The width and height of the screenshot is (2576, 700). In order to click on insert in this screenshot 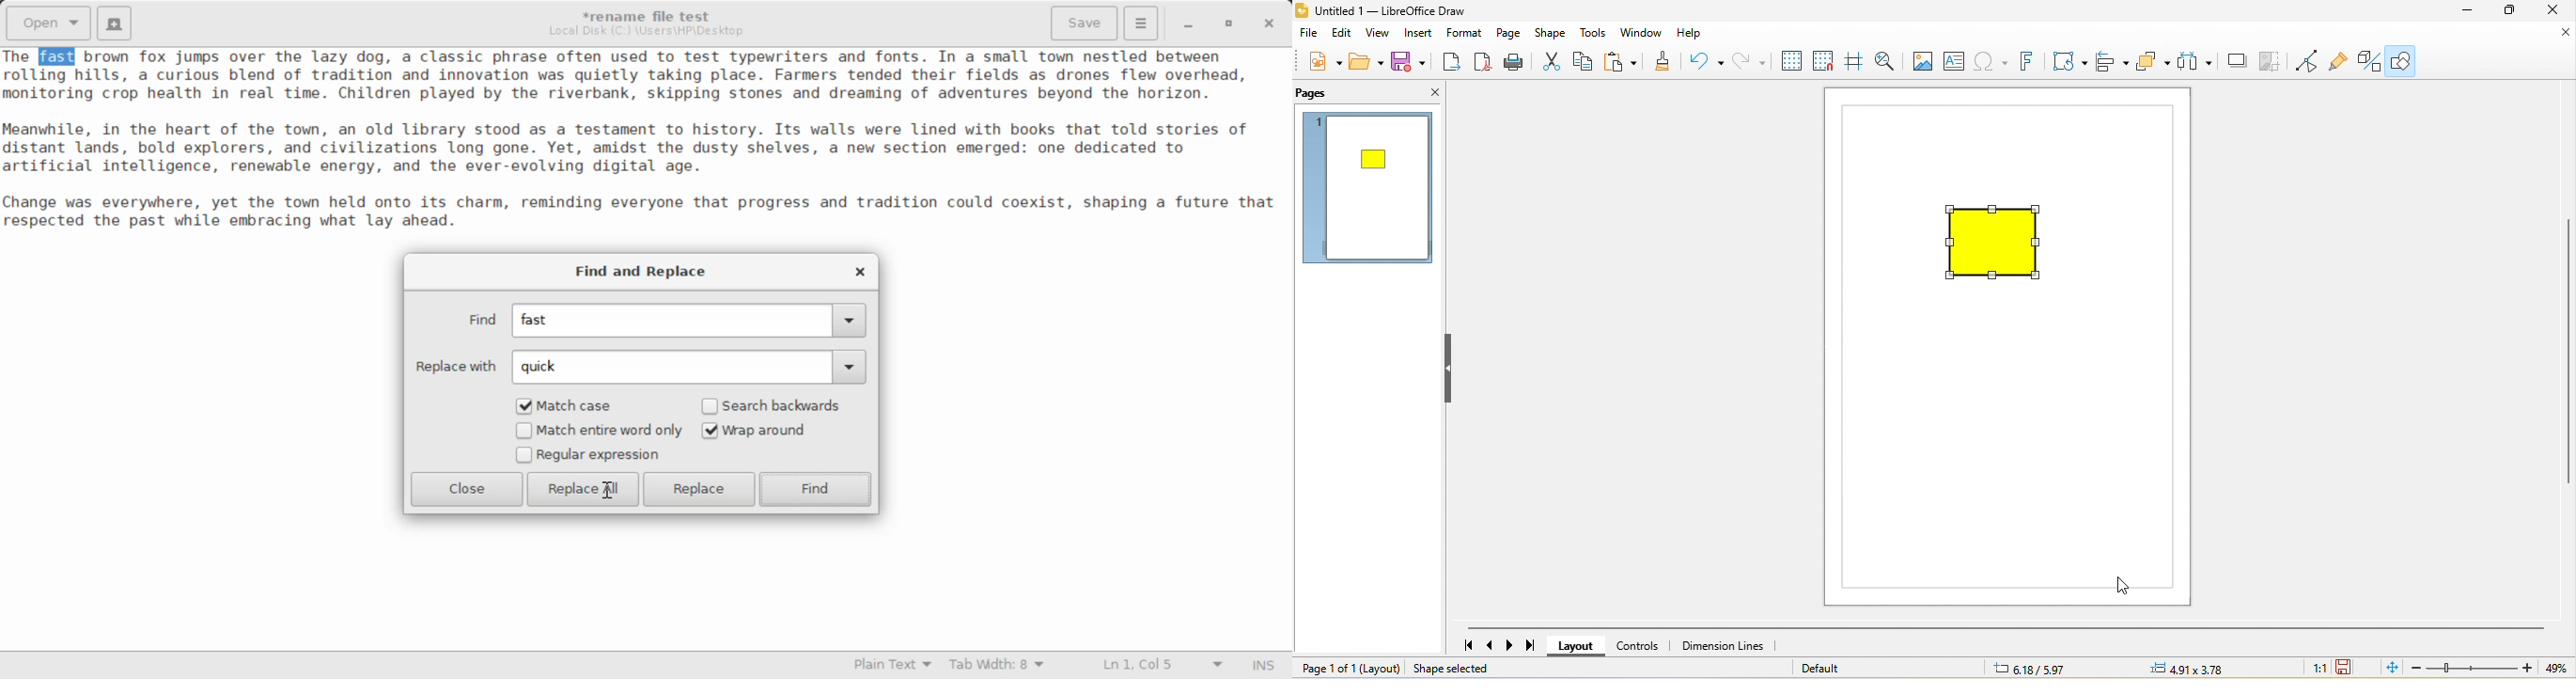, I will do `click(1418, 36)`.